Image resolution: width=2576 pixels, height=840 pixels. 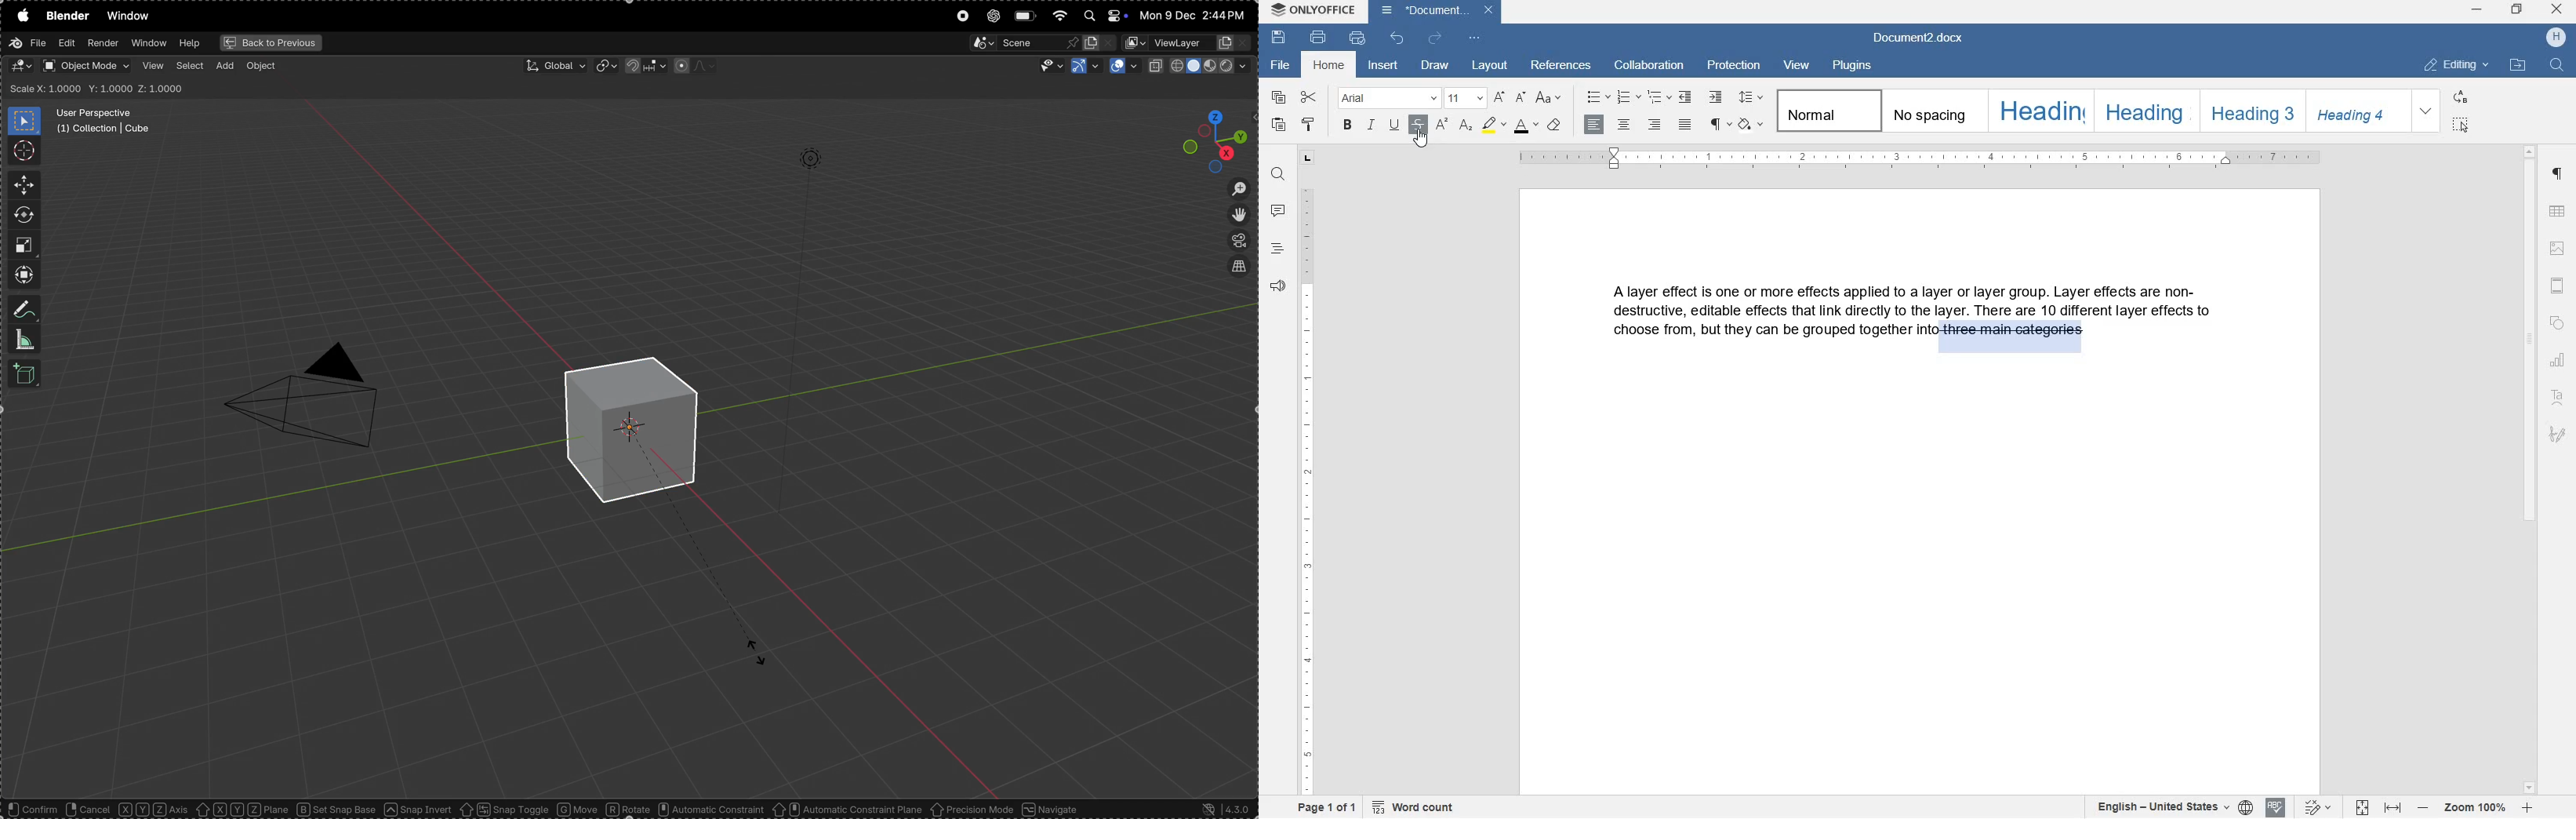 What do you see at coordinates (2165, 807) in the screenshot?
I see `text or document language` at bounding box center [2165, 807].